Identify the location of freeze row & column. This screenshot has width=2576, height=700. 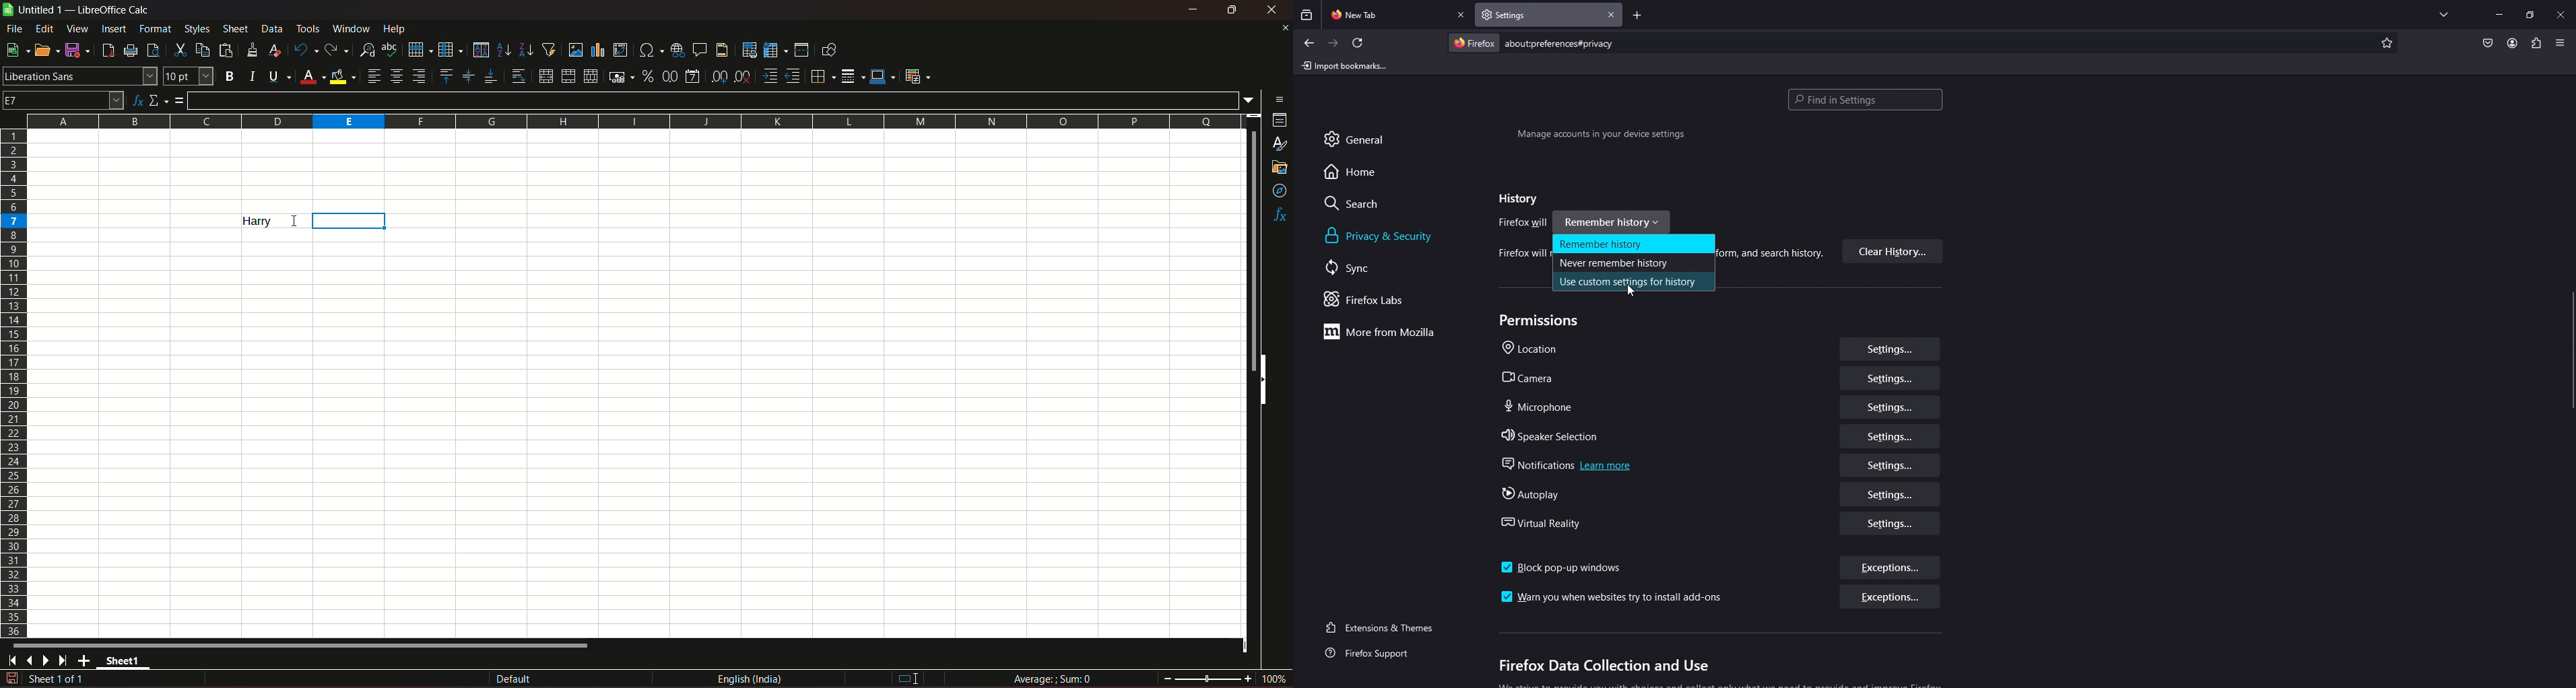
(775, 50).